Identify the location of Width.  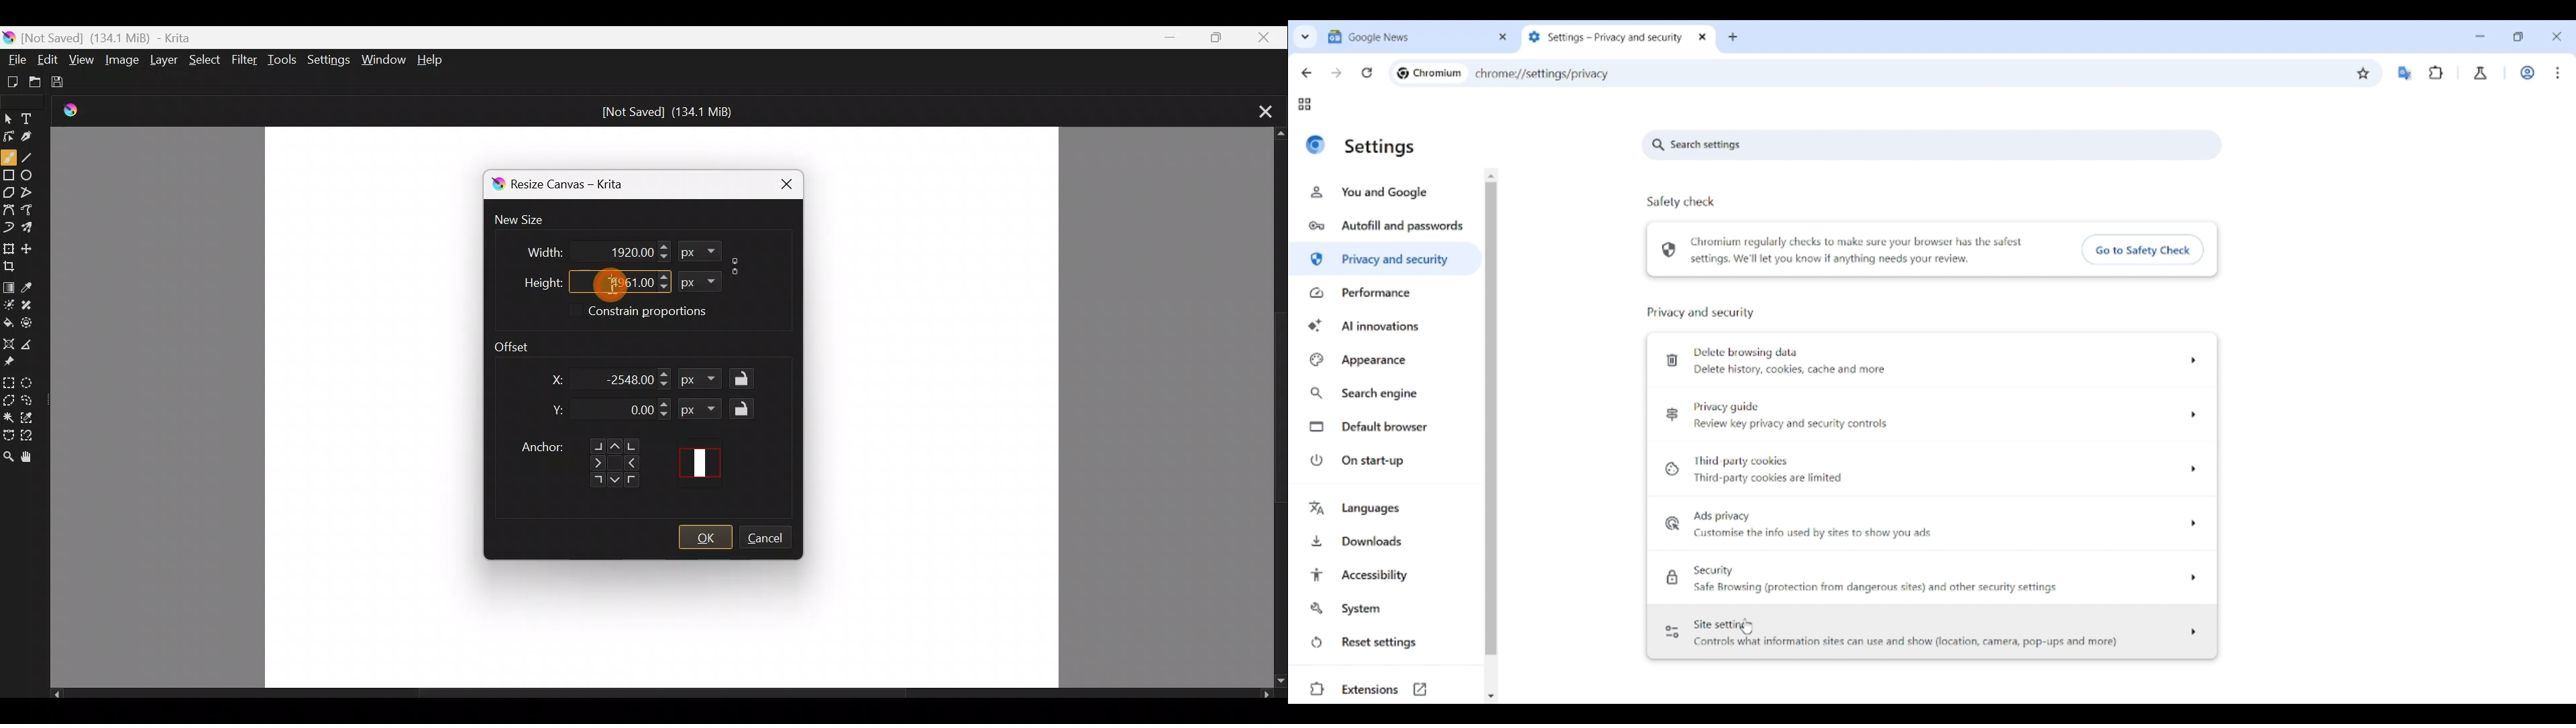
(535, 248).